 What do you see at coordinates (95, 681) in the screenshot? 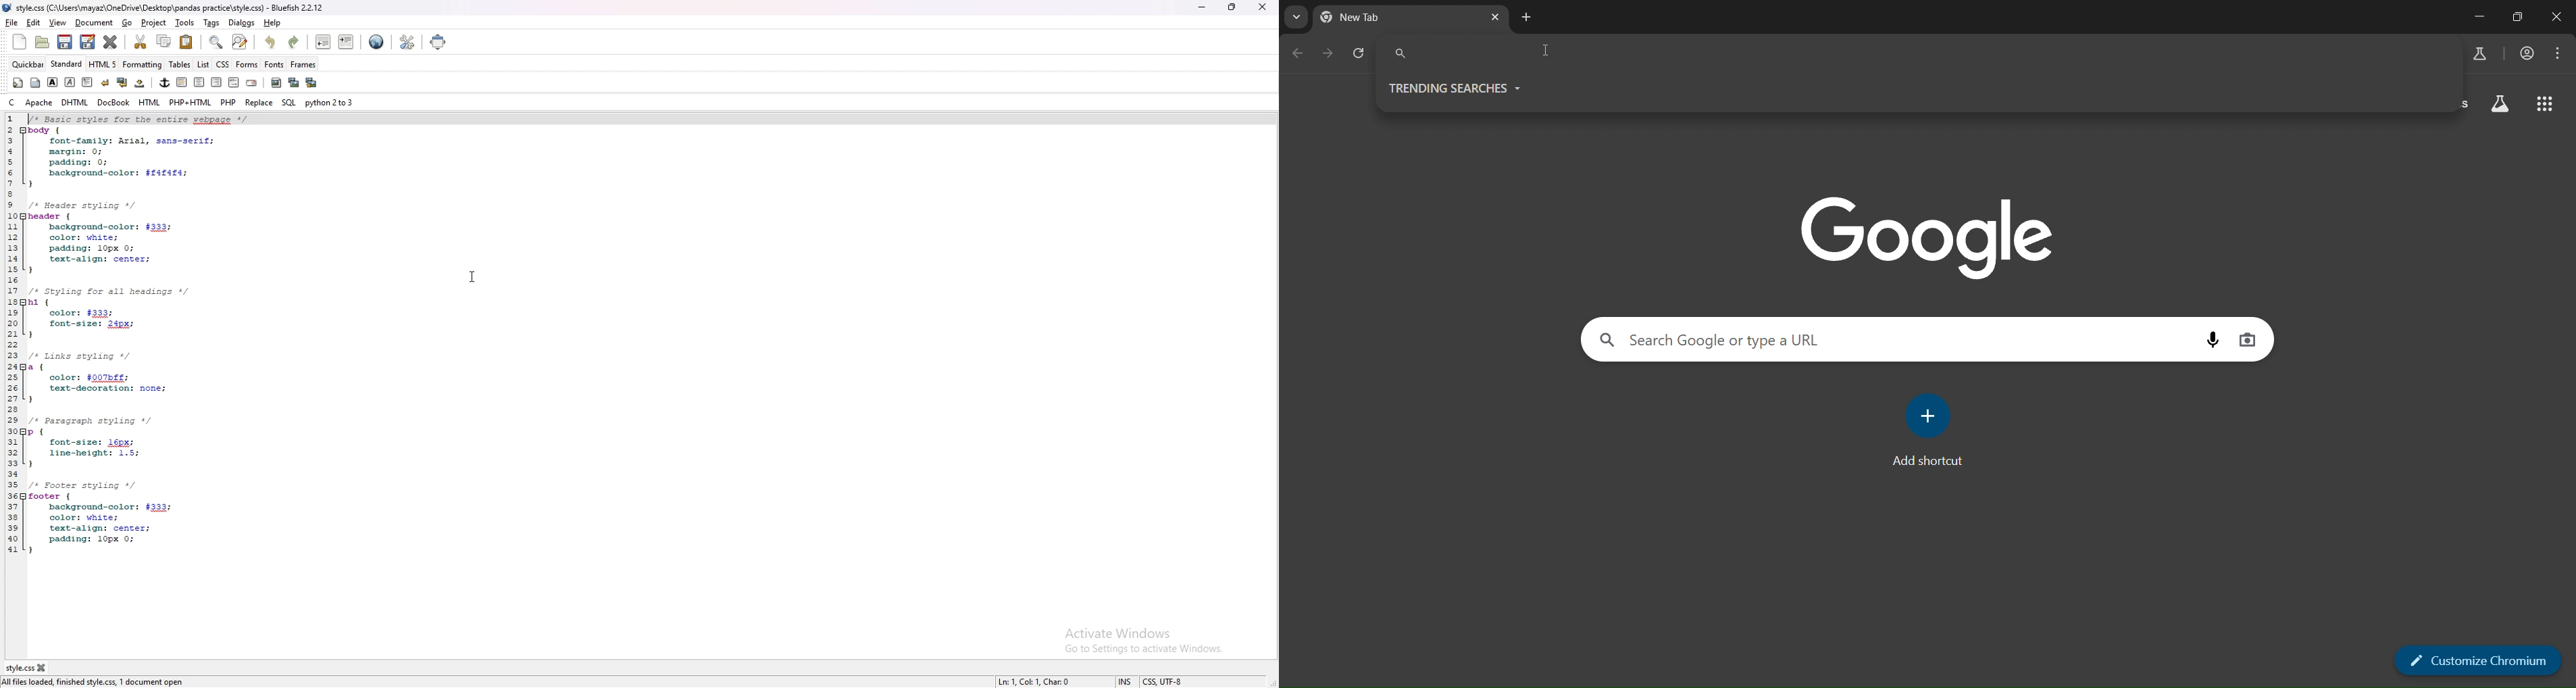
I see `All files loaded, finished style.css, 1 document open` at bounding box center [95, 681].